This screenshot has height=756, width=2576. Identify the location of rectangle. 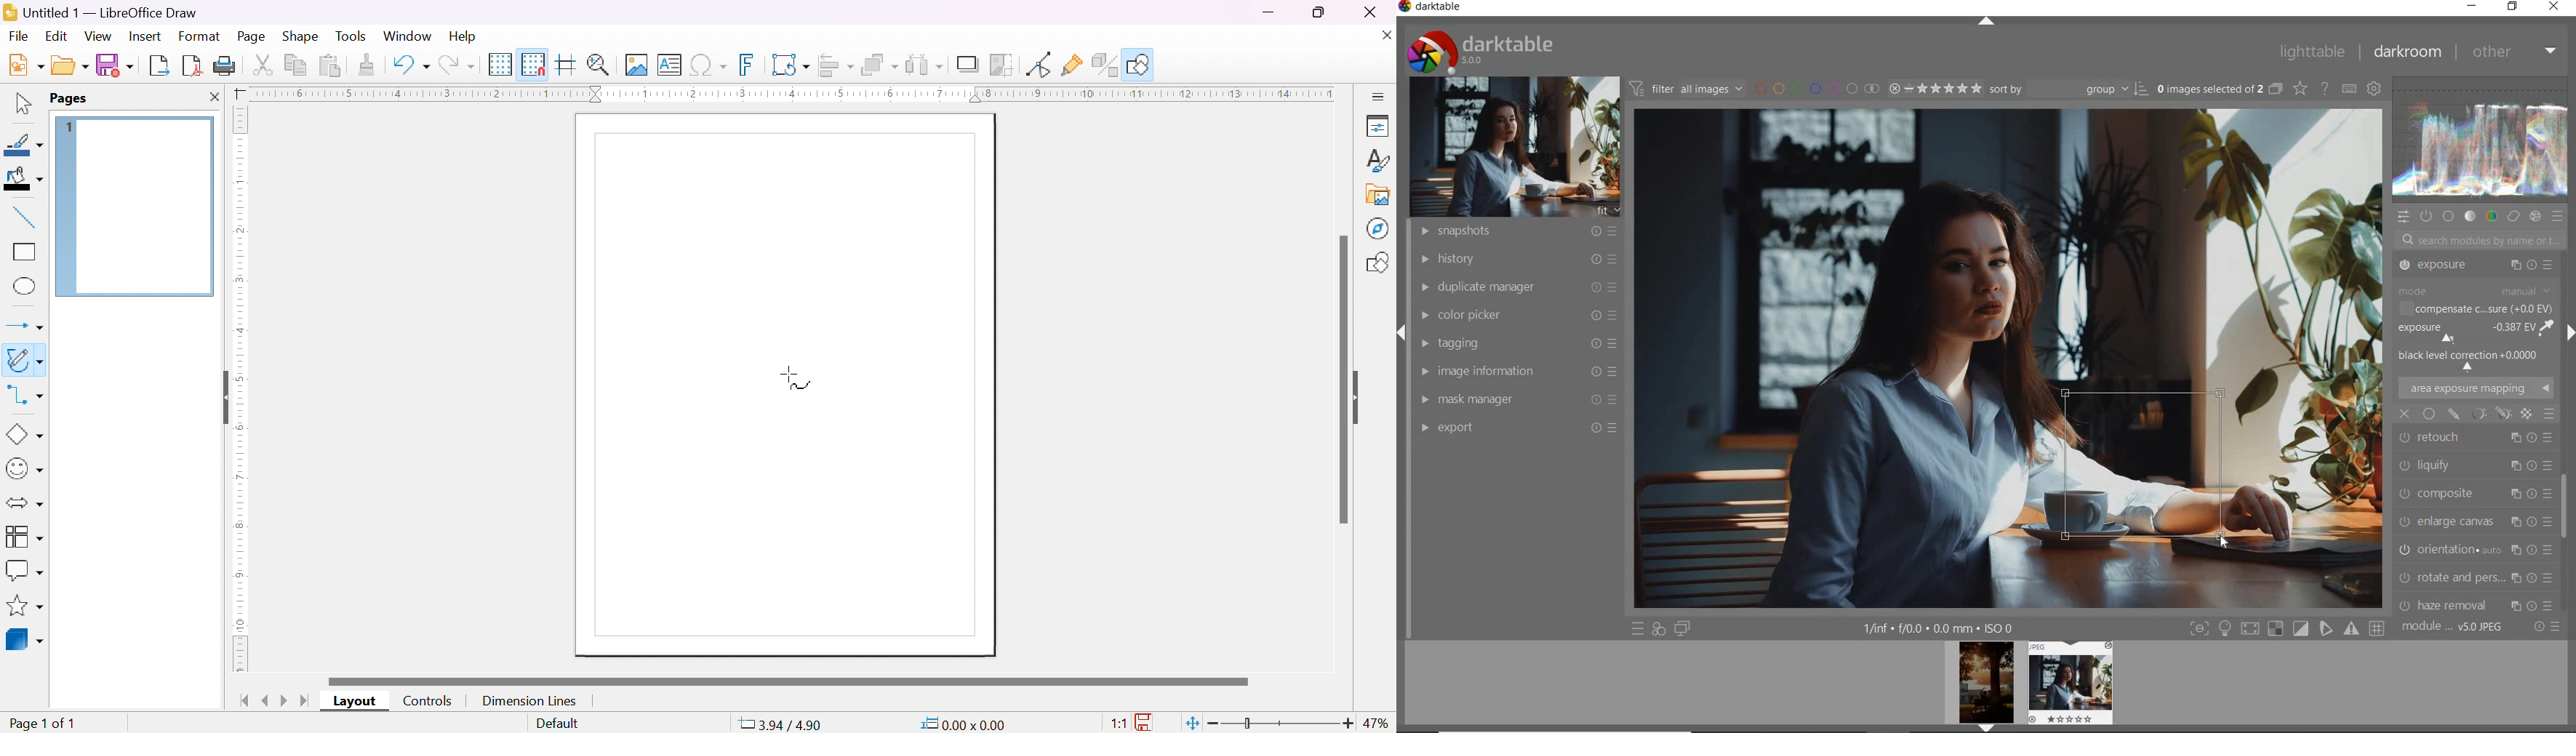
(25, 250).